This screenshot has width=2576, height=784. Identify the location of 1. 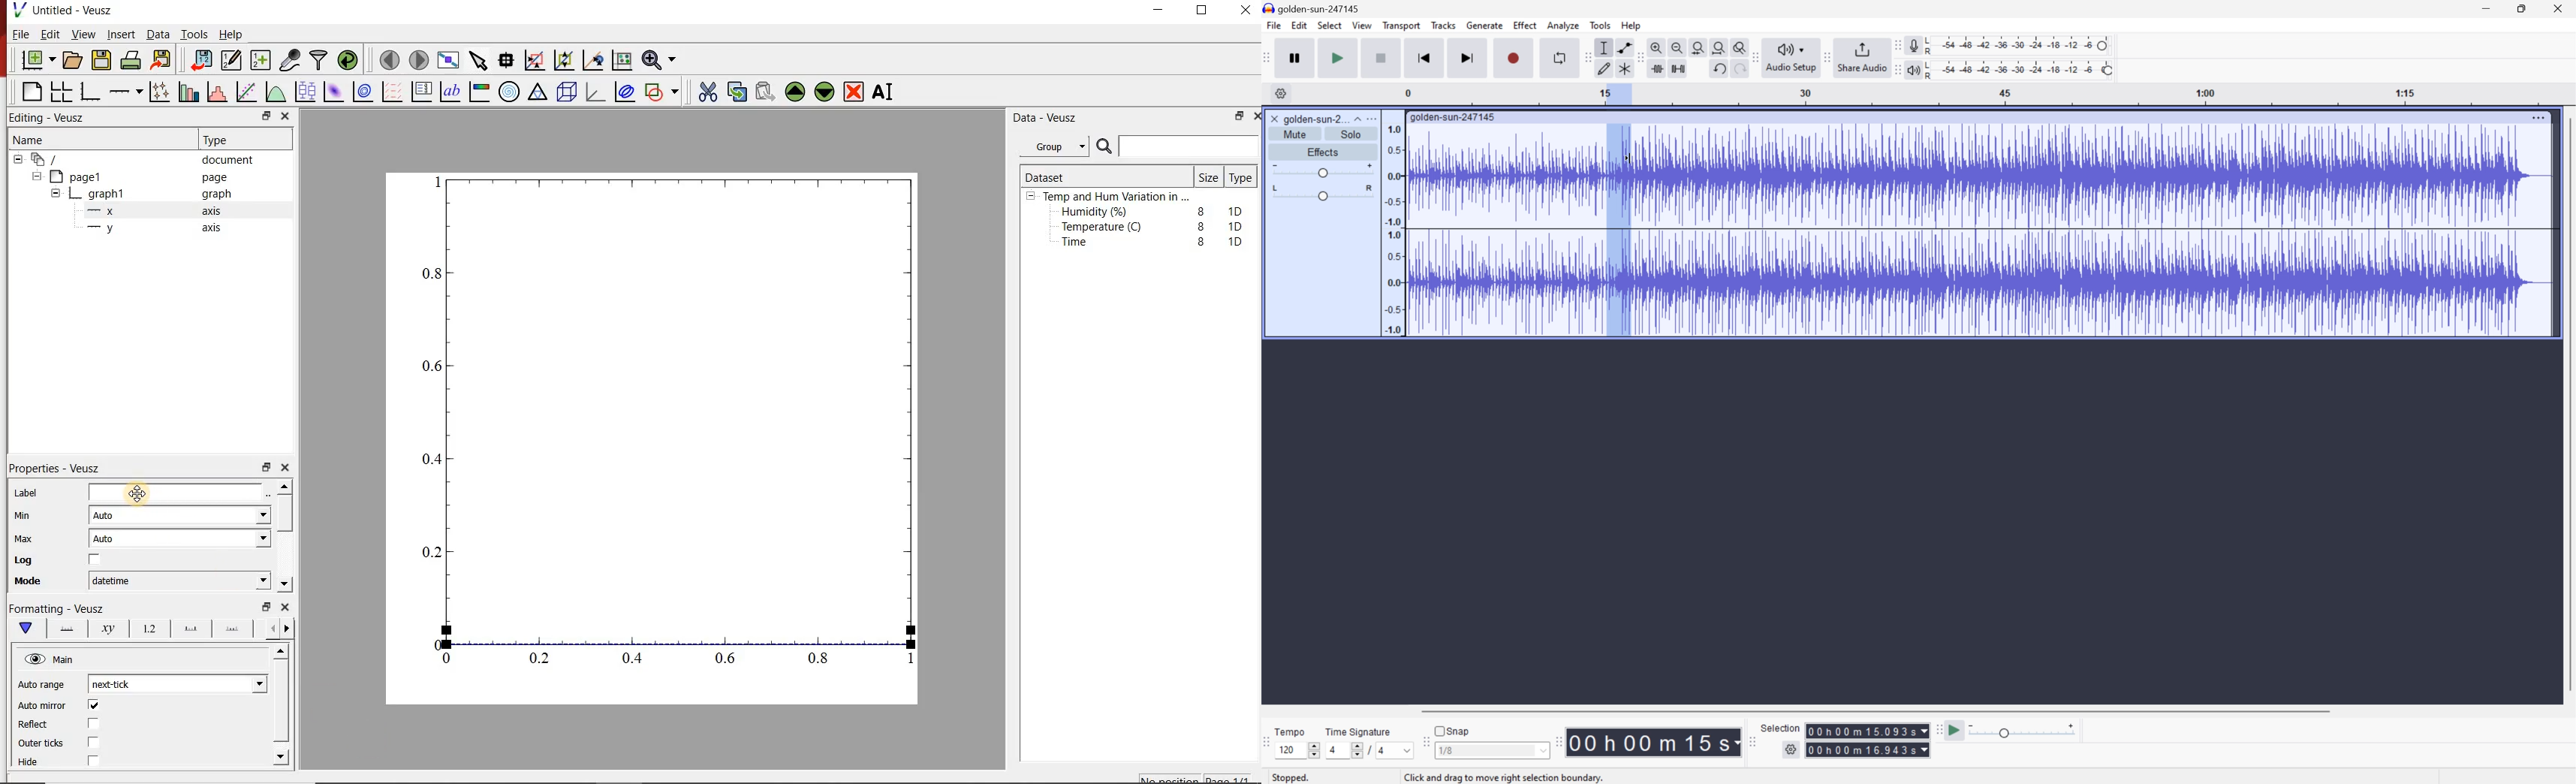
(435, 180).